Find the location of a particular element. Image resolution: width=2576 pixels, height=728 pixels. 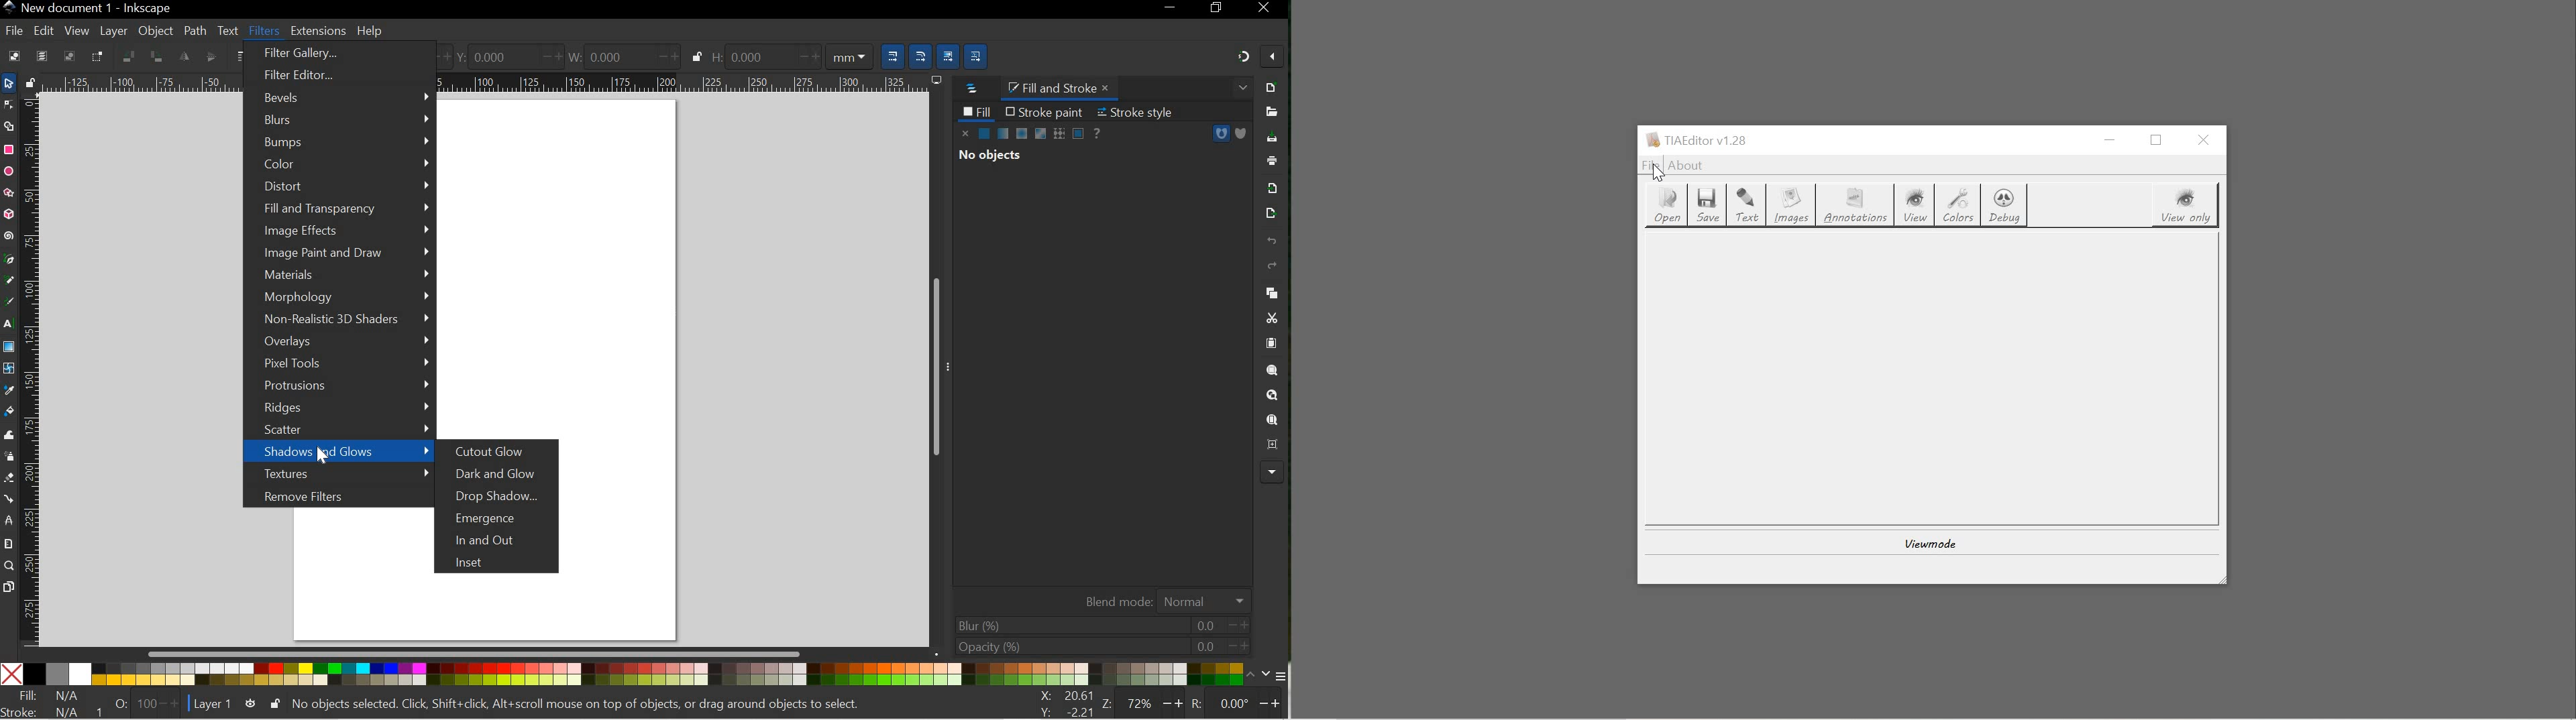

STROKE is located at coordinates (48, 712).